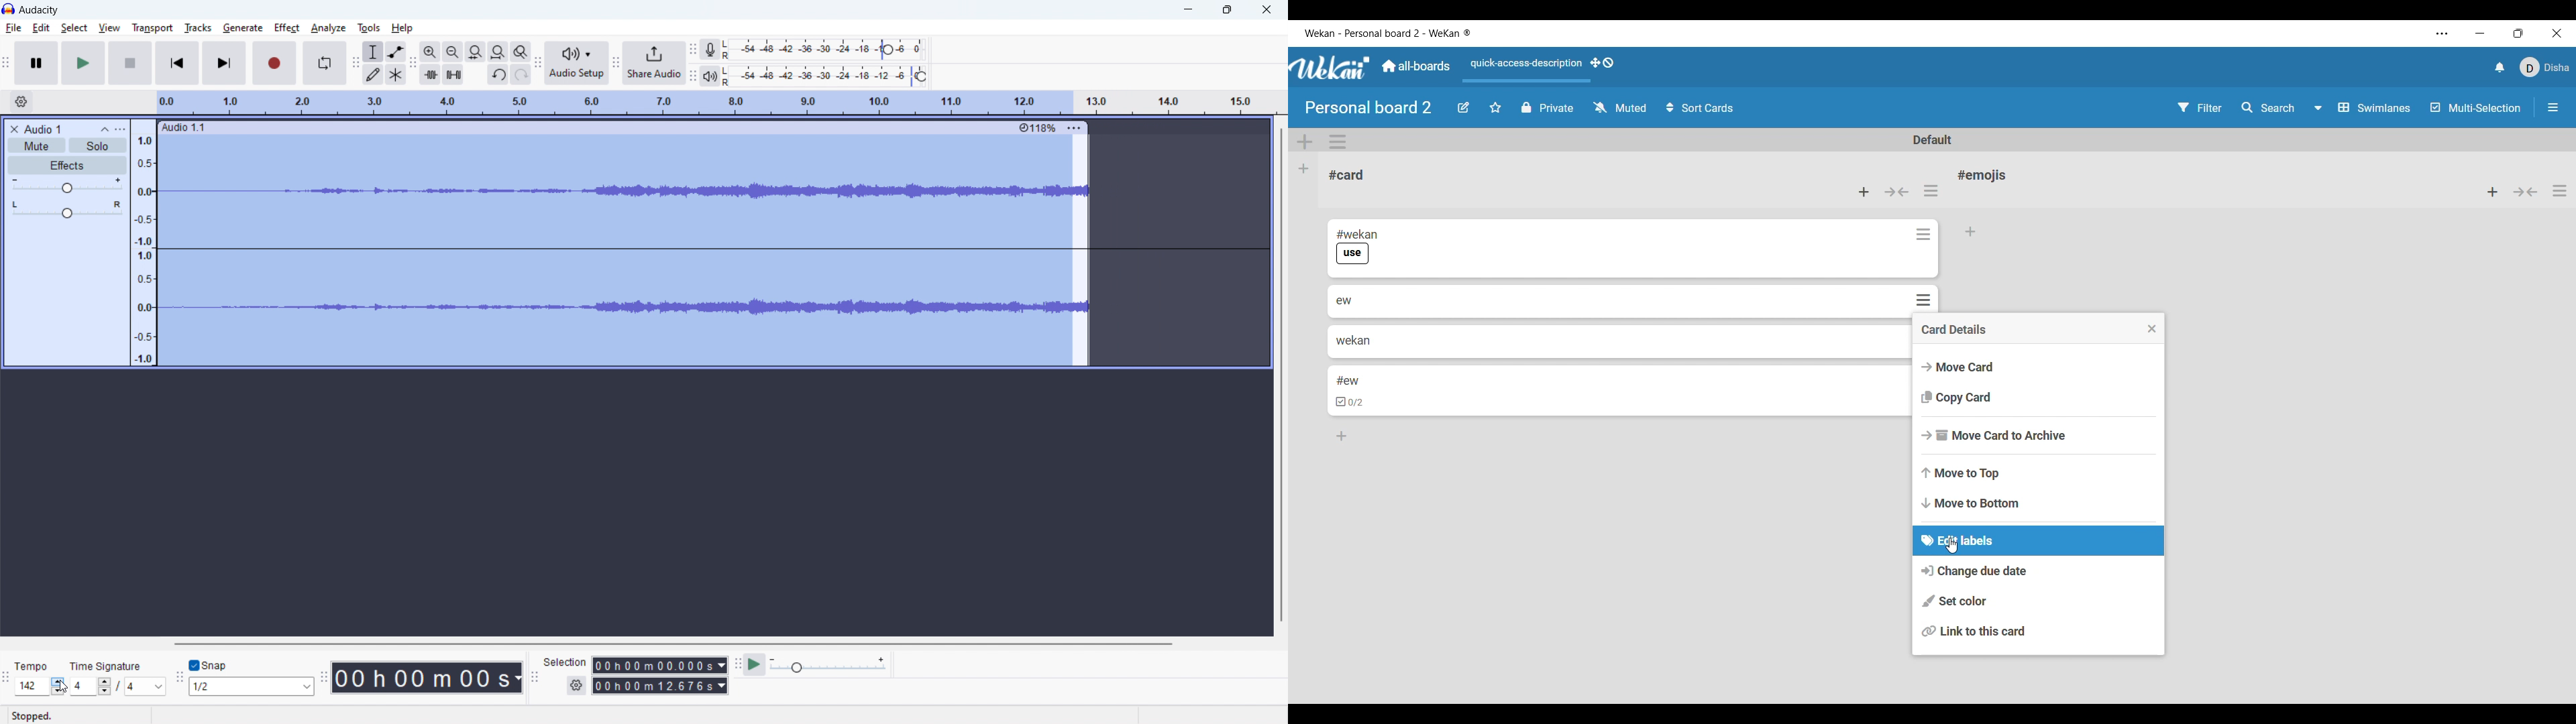 Image resolution: width=2576 pixels, height=728 pixels. What do you see at coordinates (1931, 190) in the screenshot?
I see `List actions` at bounding box center [1931, 190].